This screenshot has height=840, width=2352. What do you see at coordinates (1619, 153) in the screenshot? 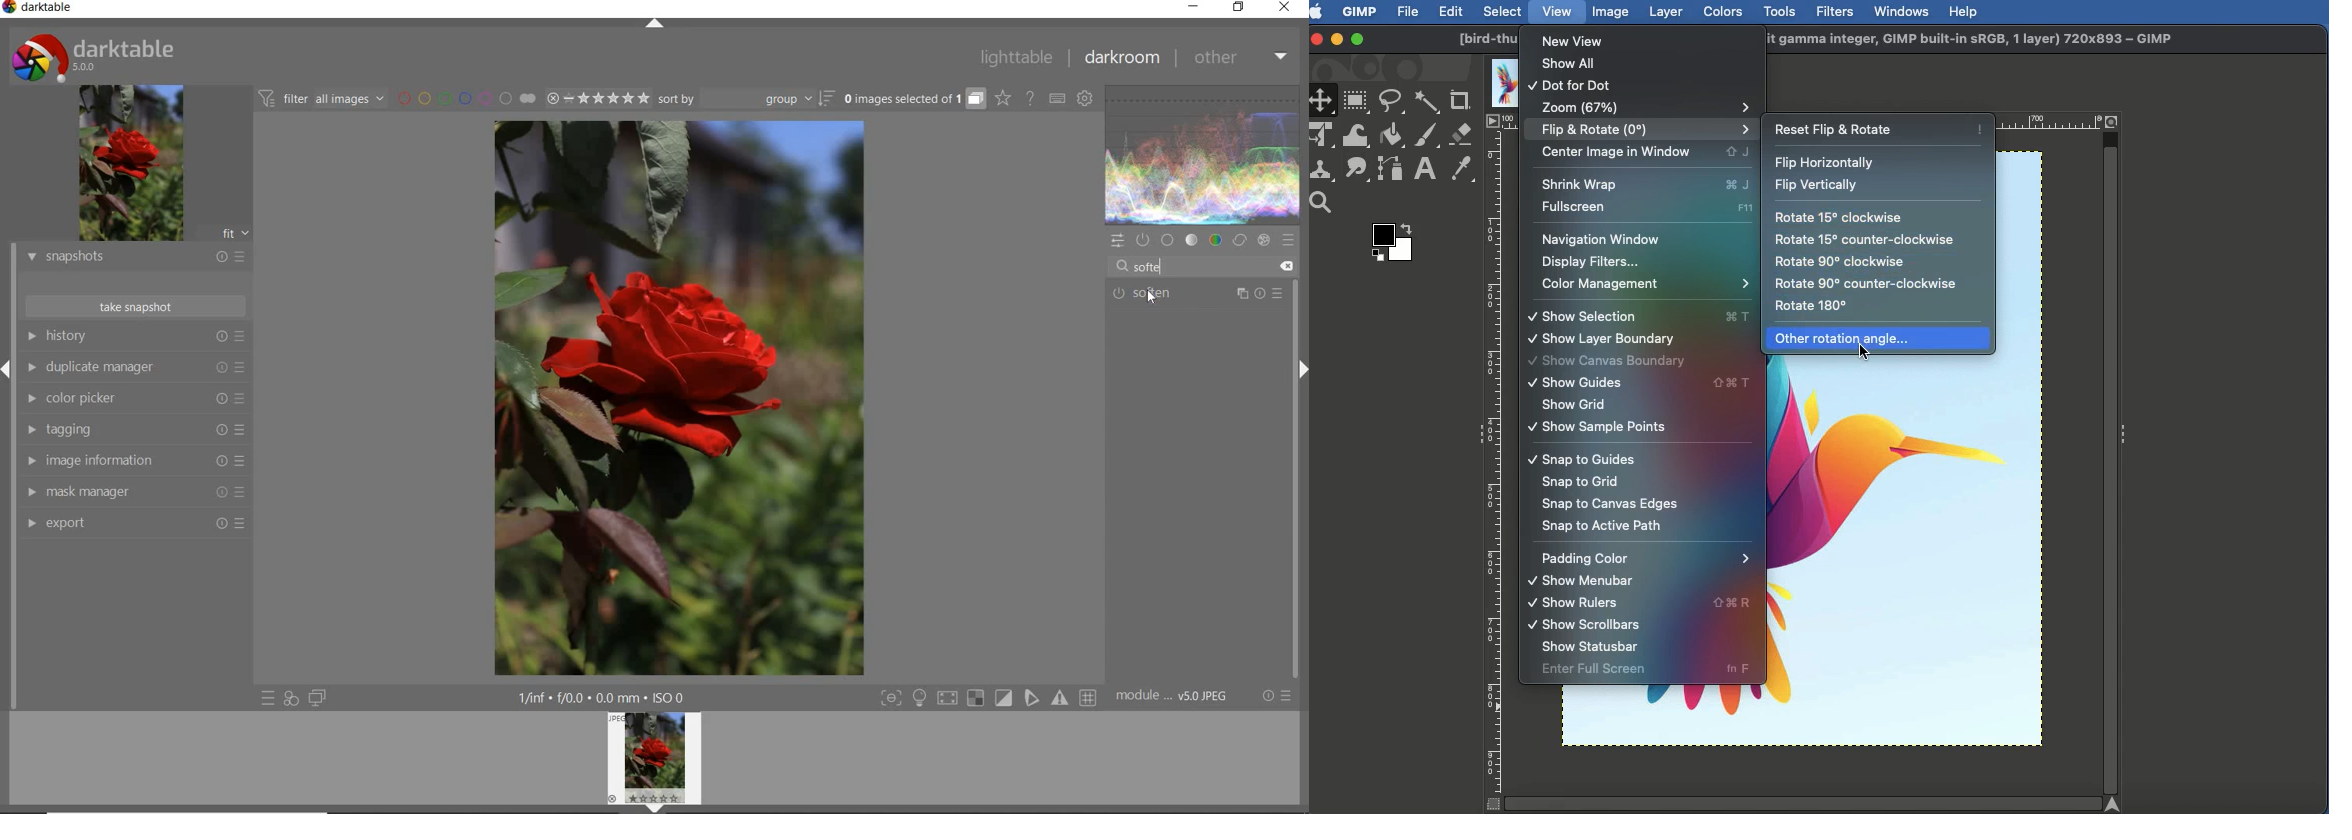
I see `Center image in window` at bounding box center [1619, 153].